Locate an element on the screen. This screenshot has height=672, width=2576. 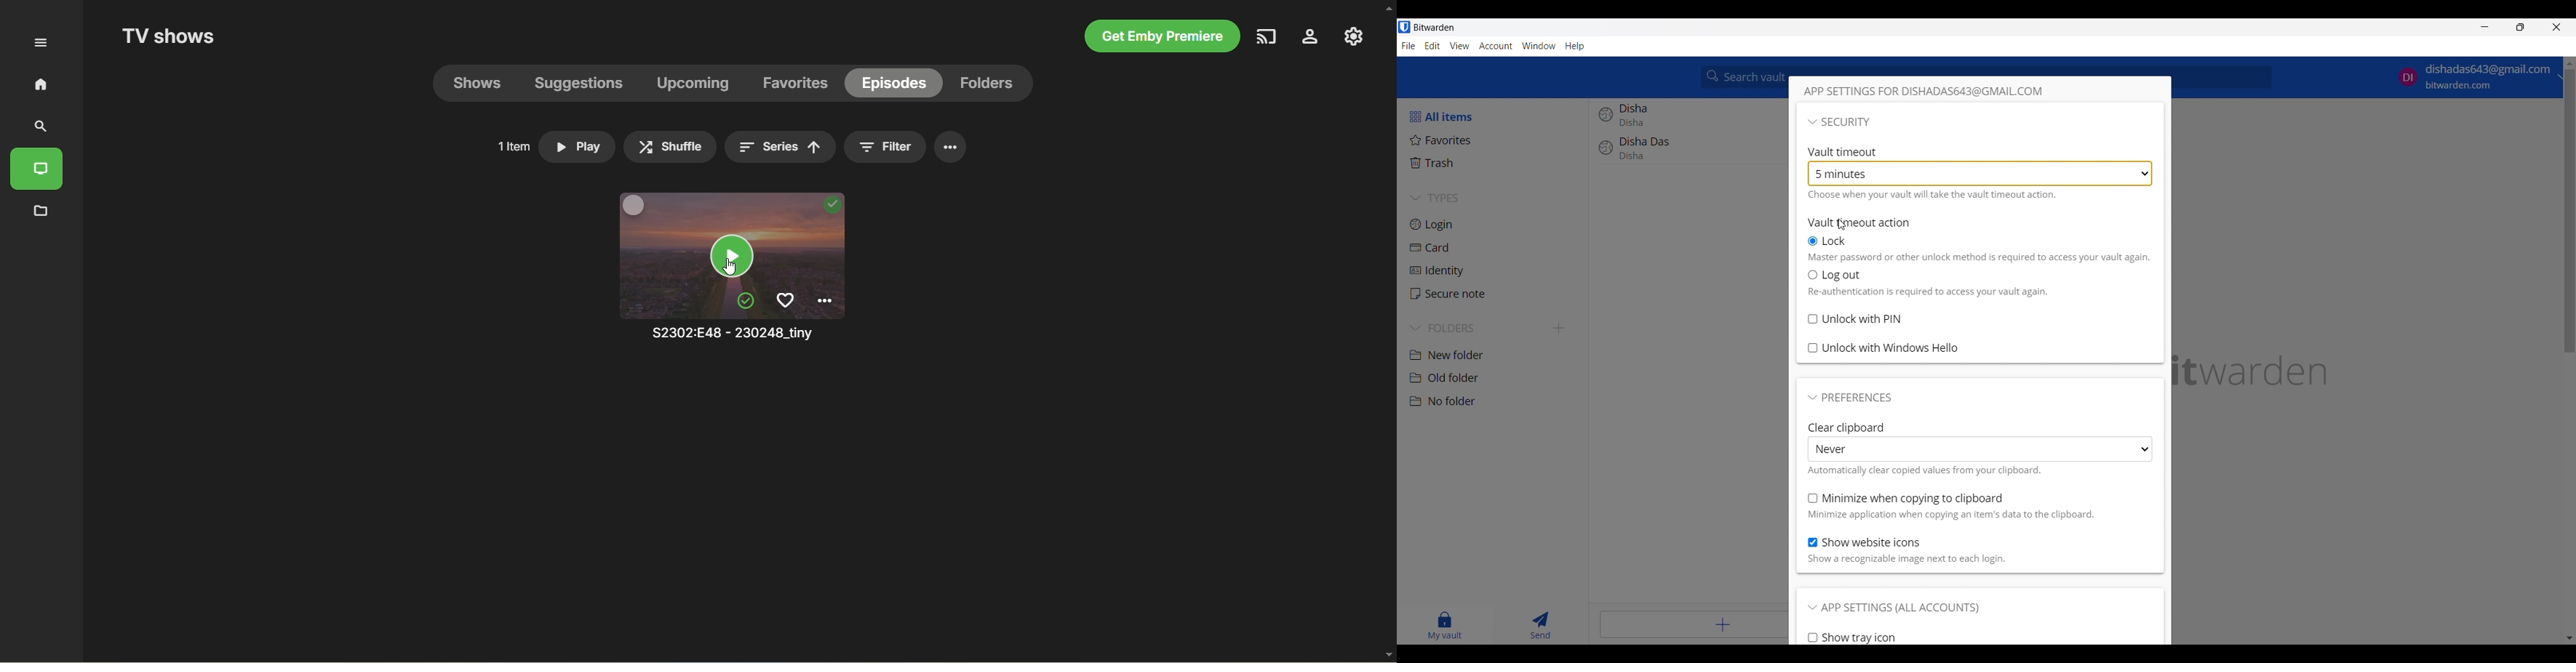
File menu is located at coordinates (1408, 46).